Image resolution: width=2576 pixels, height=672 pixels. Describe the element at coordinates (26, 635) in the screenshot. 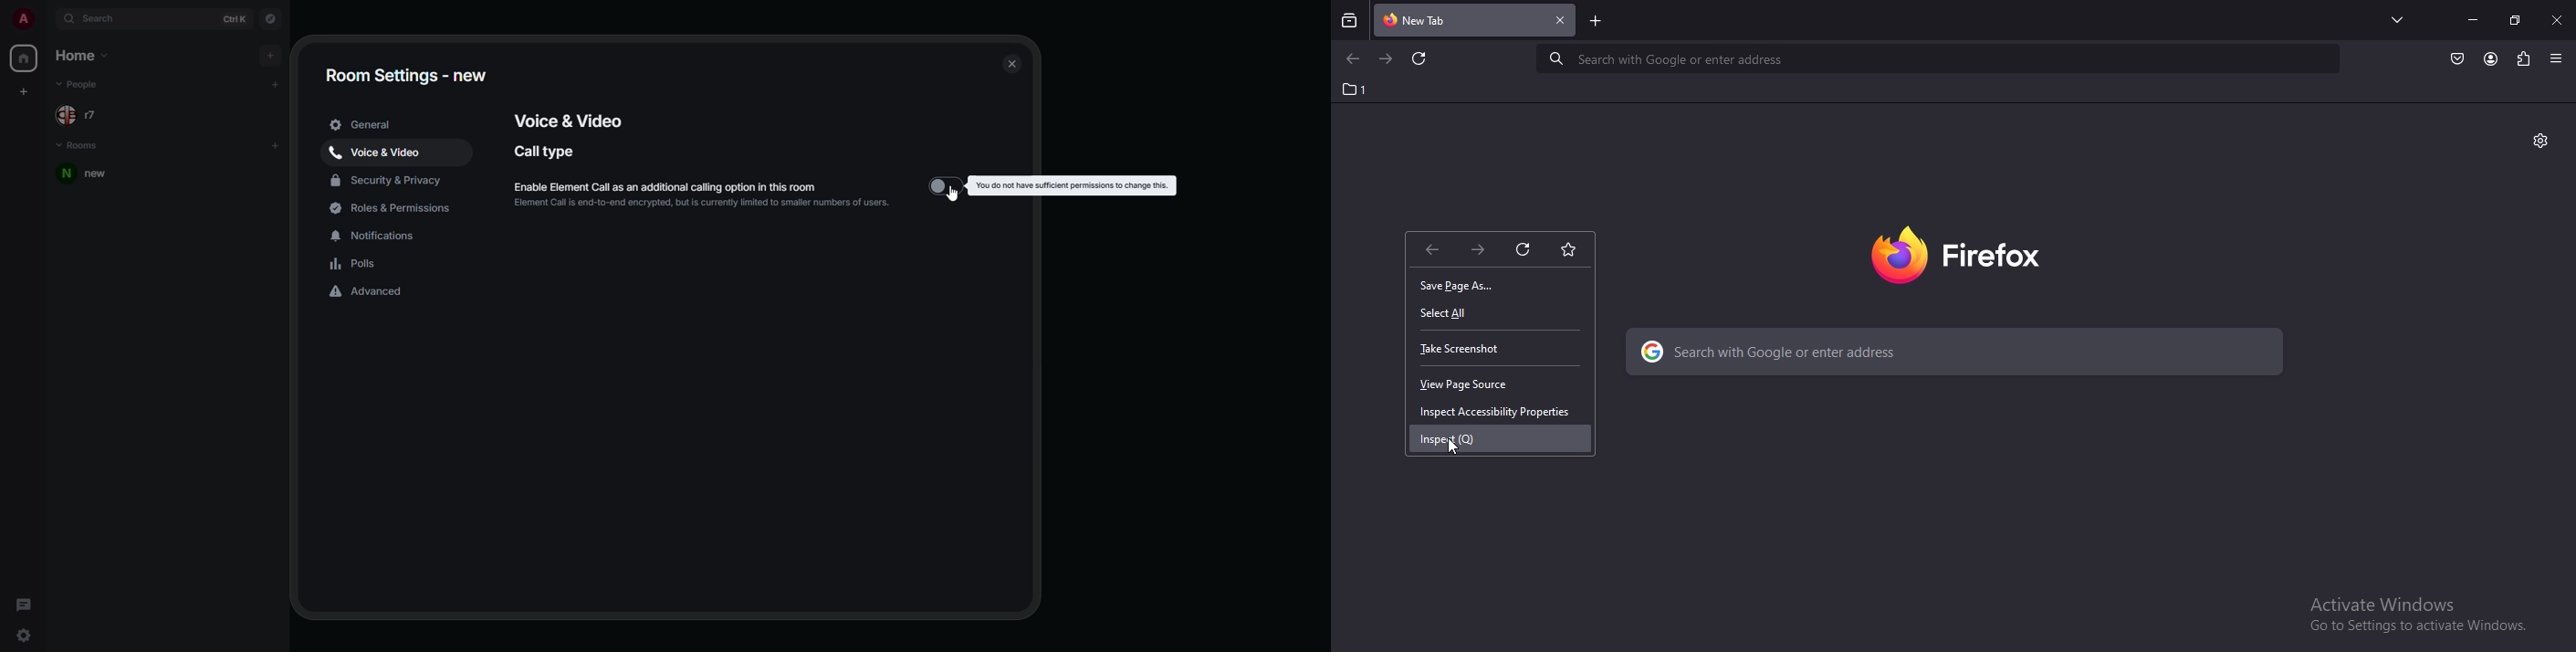

I see `quick settings` at that location.